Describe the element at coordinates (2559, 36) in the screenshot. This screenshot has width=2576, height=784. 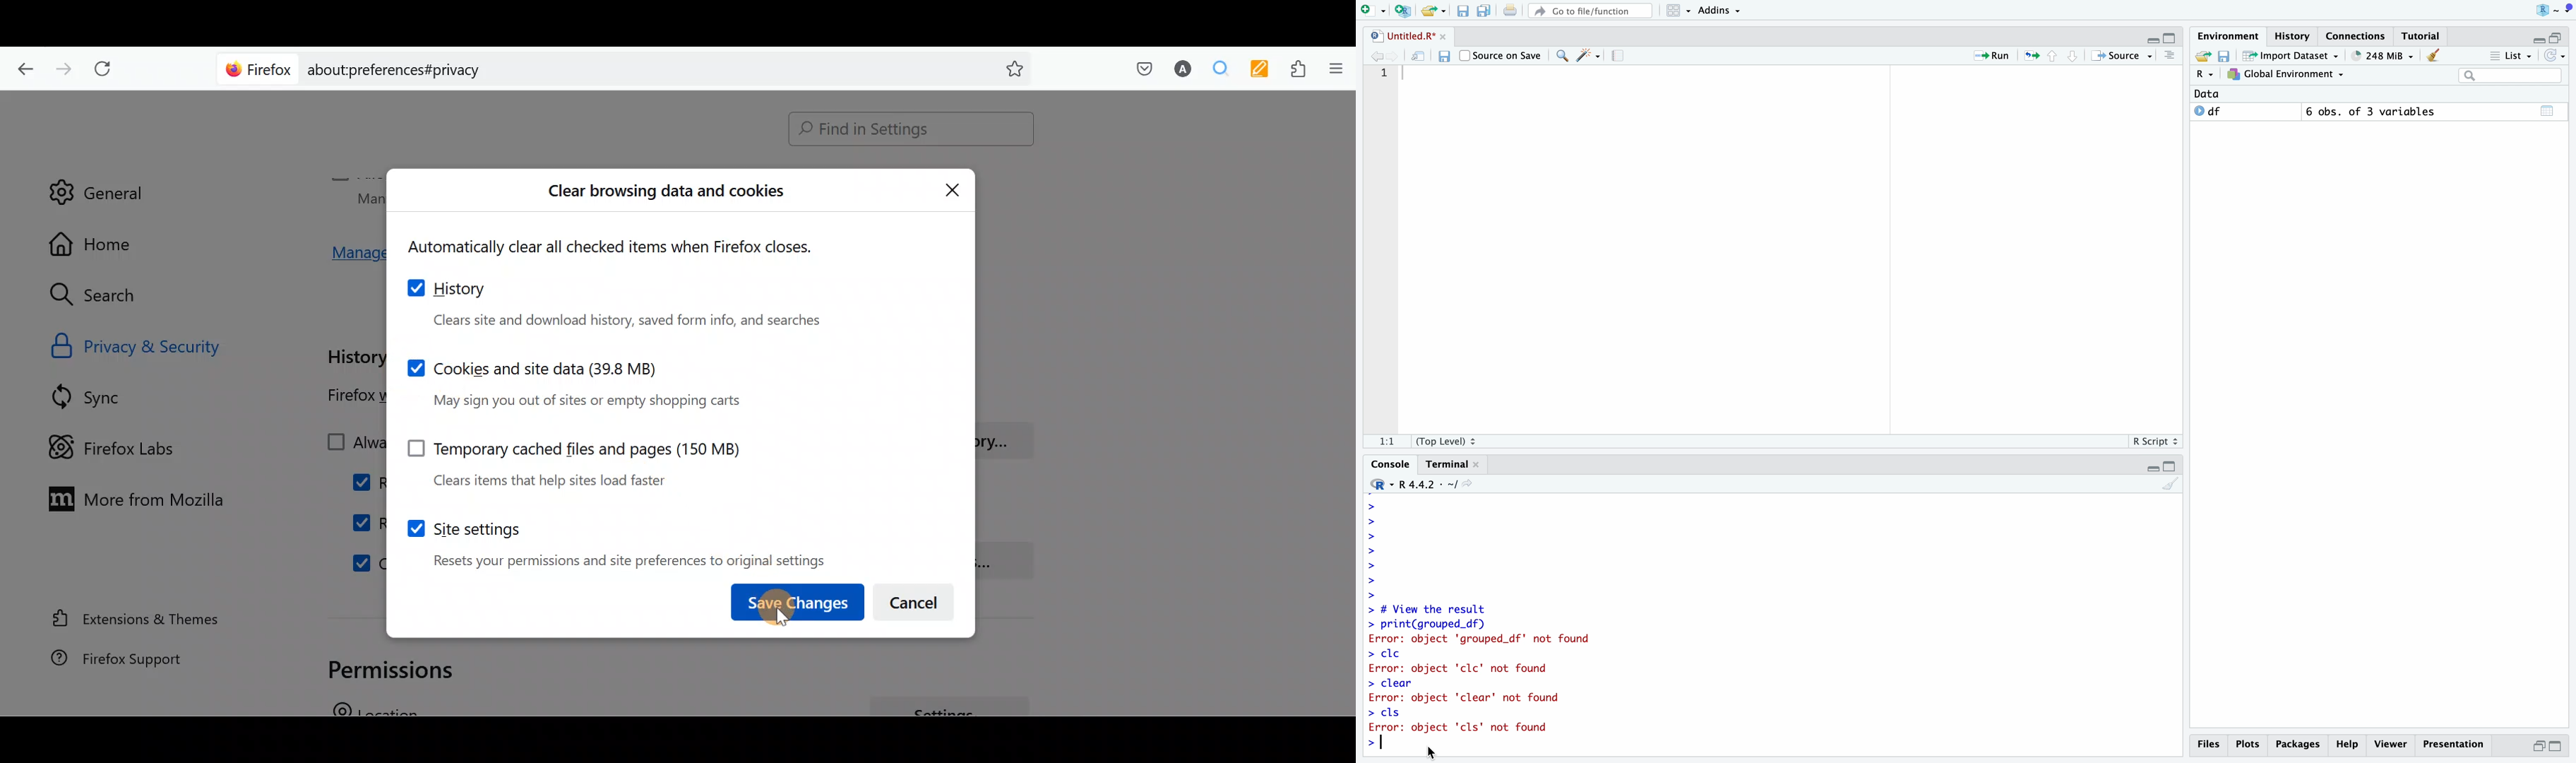
I see `Half Height` at that location.